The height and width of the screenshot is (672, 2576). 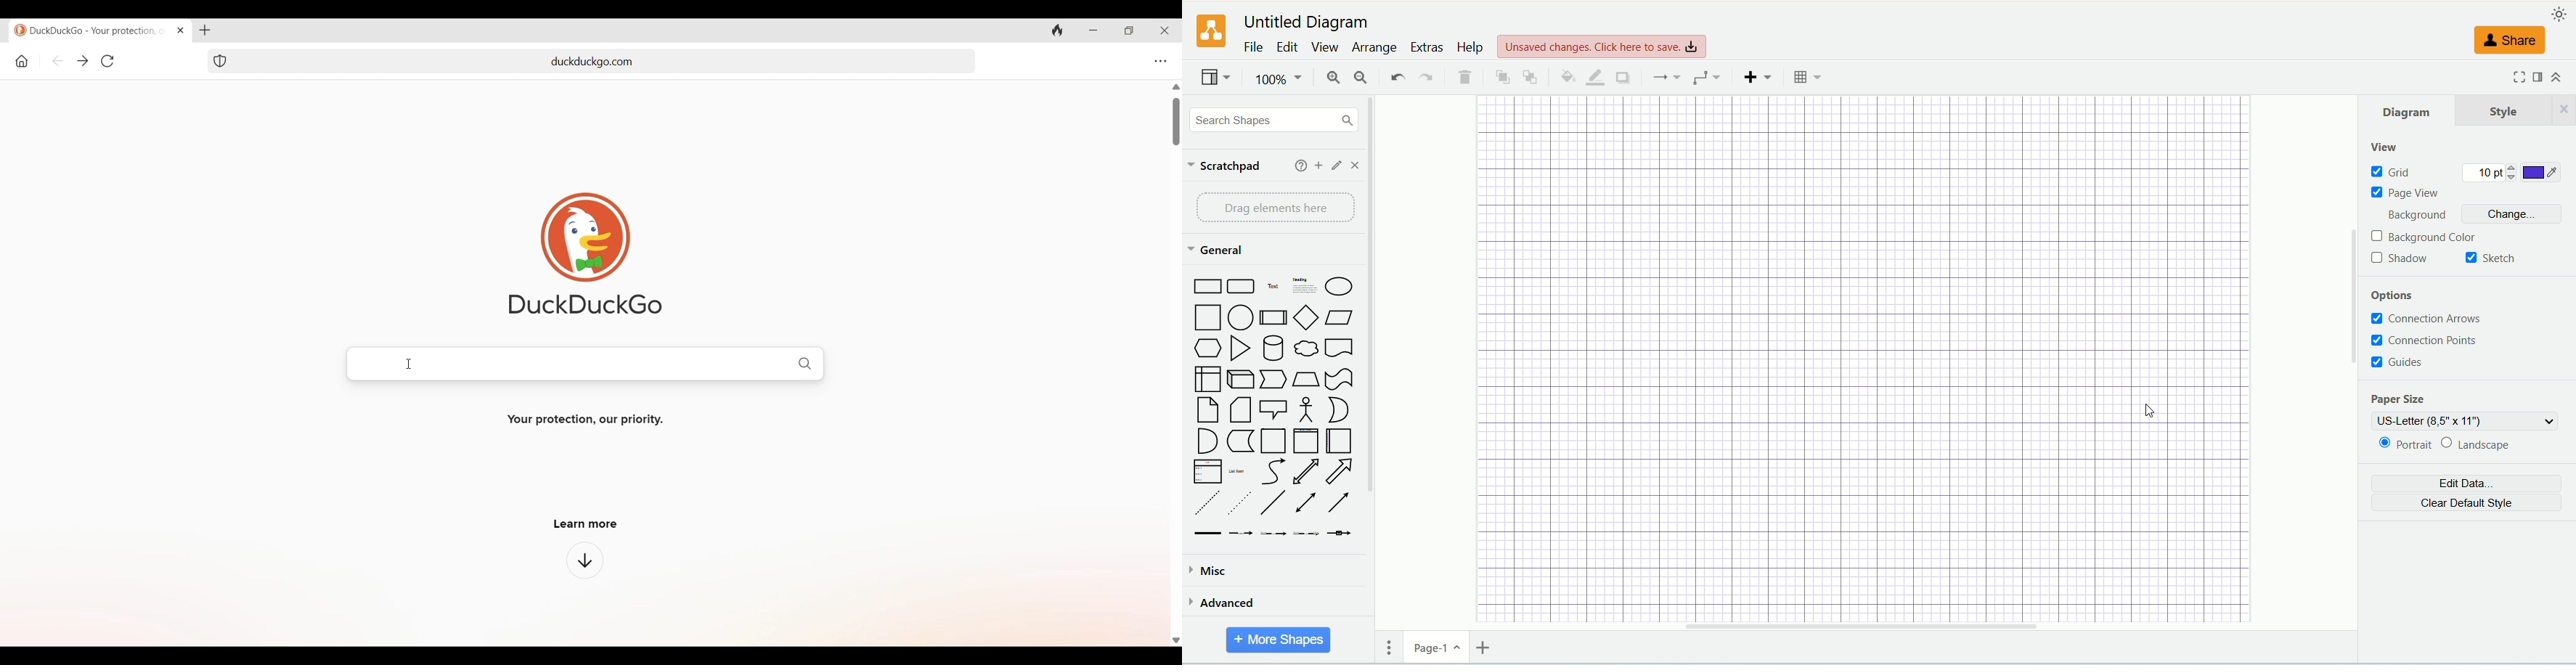 What do you see at coordinates (1305, 23) in the screenshot?
I see `untitled diagram` at bounding box center [1305, 23].